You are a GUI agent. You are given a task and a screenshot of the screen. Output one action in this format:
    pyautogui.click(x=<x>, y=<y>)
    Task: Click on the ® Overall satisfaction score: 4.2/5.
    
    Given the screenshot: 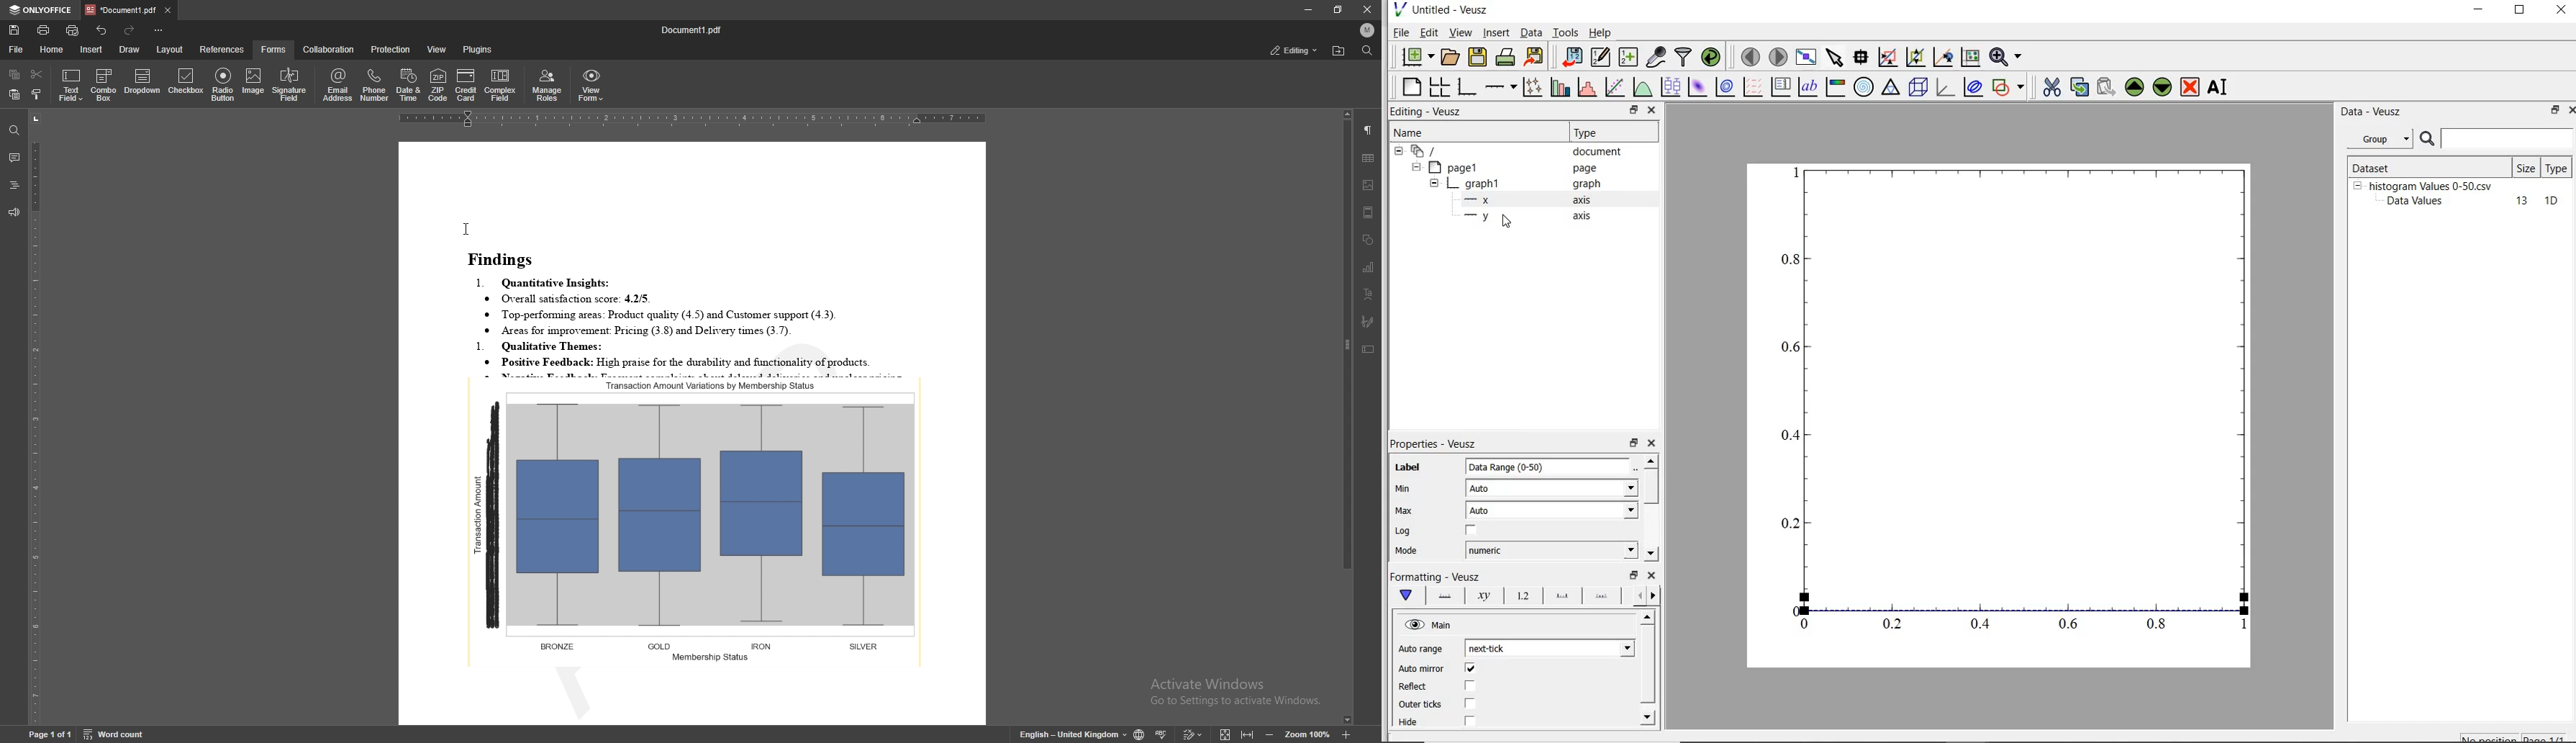 What is the action you would take?
    pyautogui.click(x=569, y=299)
    